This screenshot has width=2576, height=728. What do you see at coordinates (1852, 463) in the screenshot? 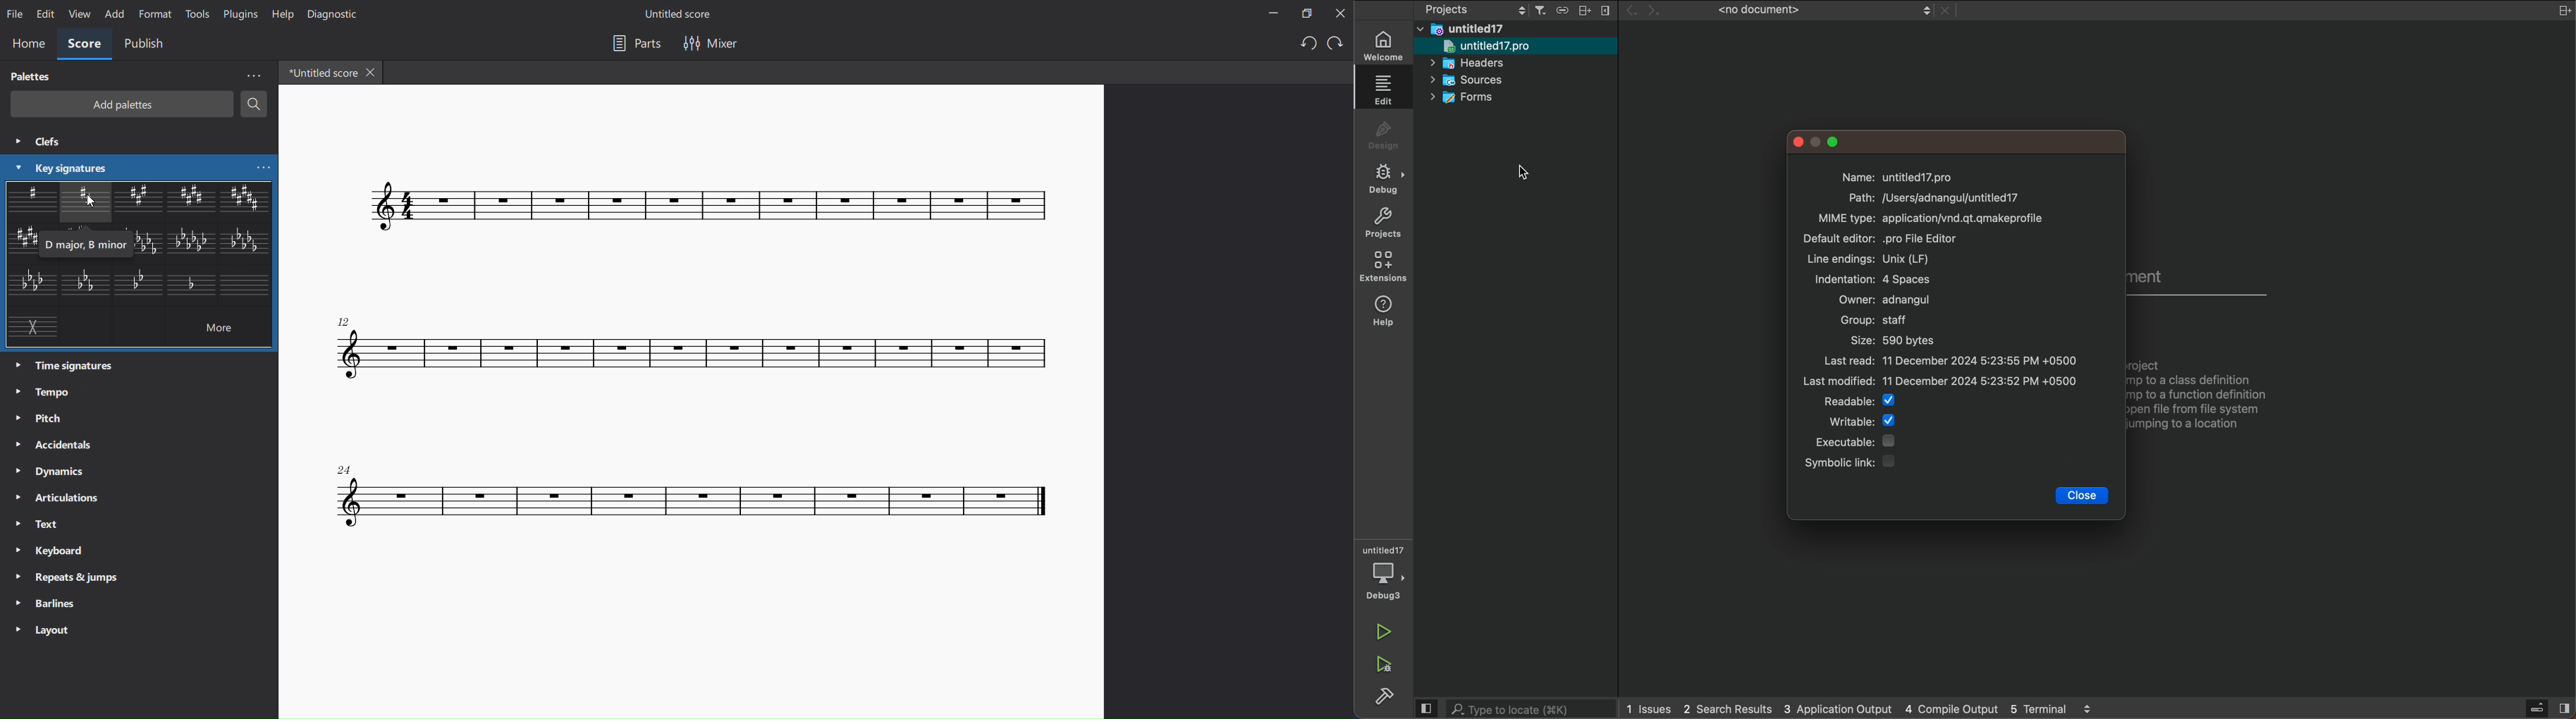
I see `Symbolic link` at bounding box center [1852, 463].